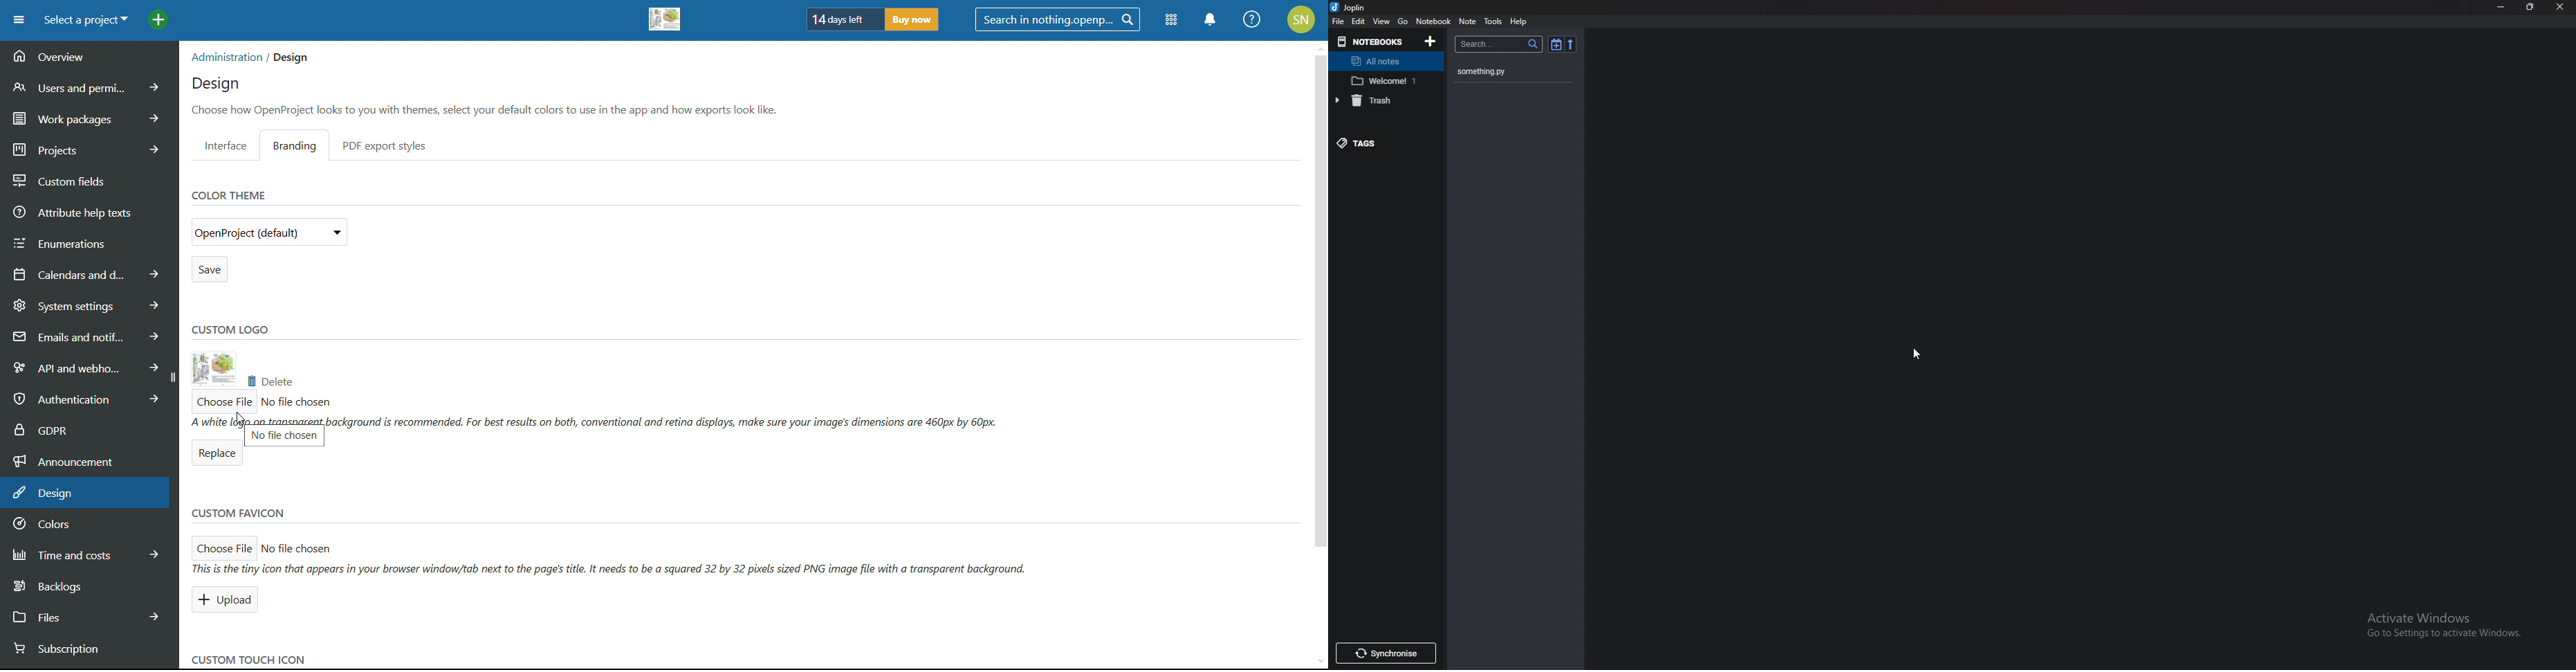 The height and width of the screenshot is (672, 2576). I want to click on Edit, so click(1359, 21).